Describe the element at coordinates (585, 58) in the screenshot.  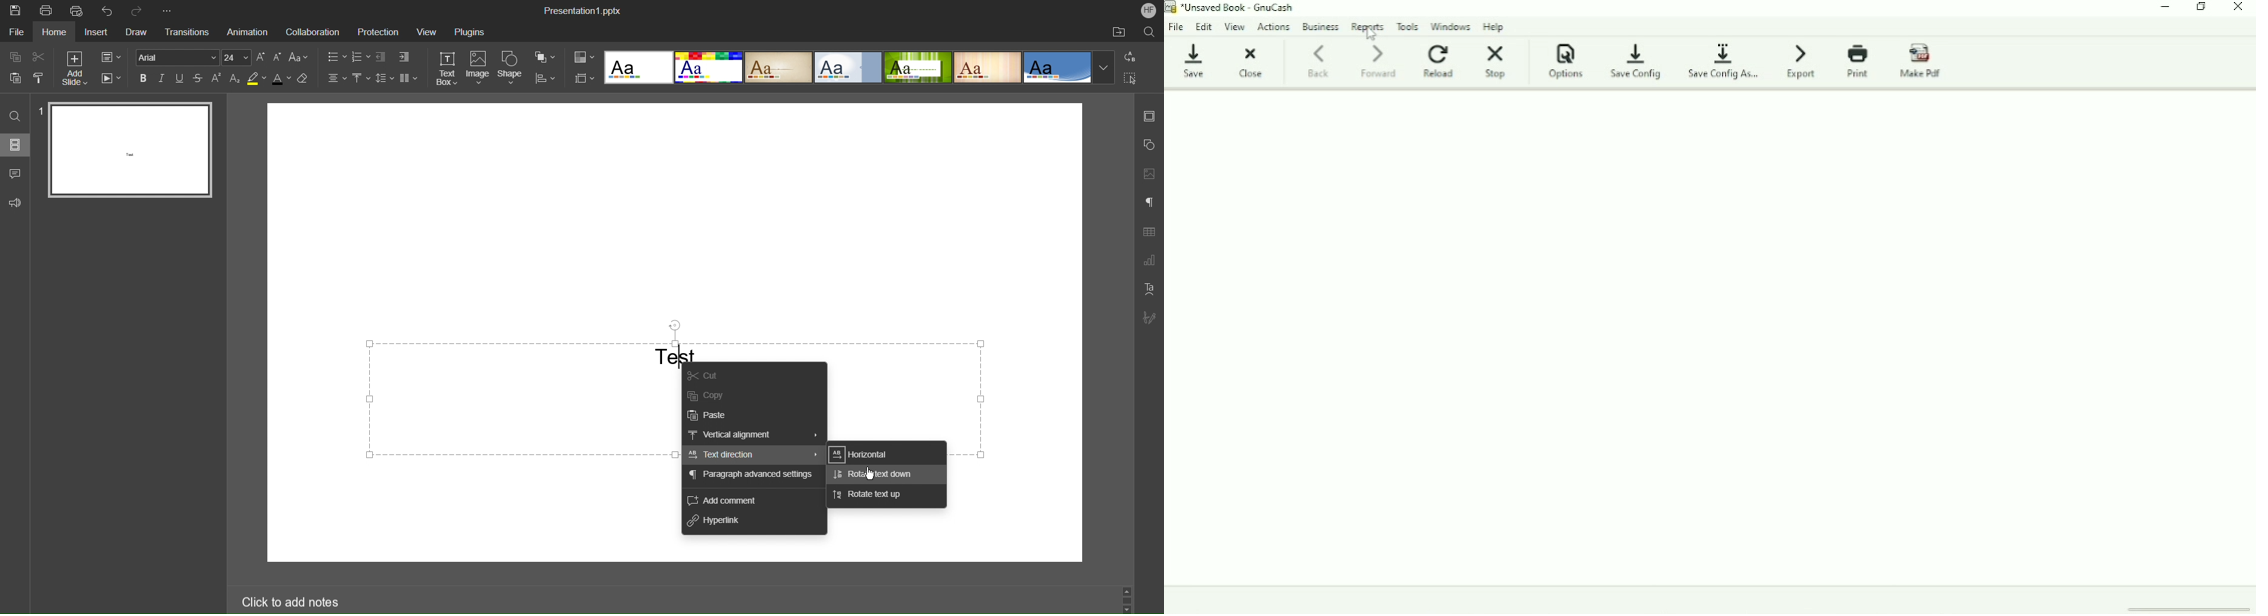
I see `Colors` at that location.